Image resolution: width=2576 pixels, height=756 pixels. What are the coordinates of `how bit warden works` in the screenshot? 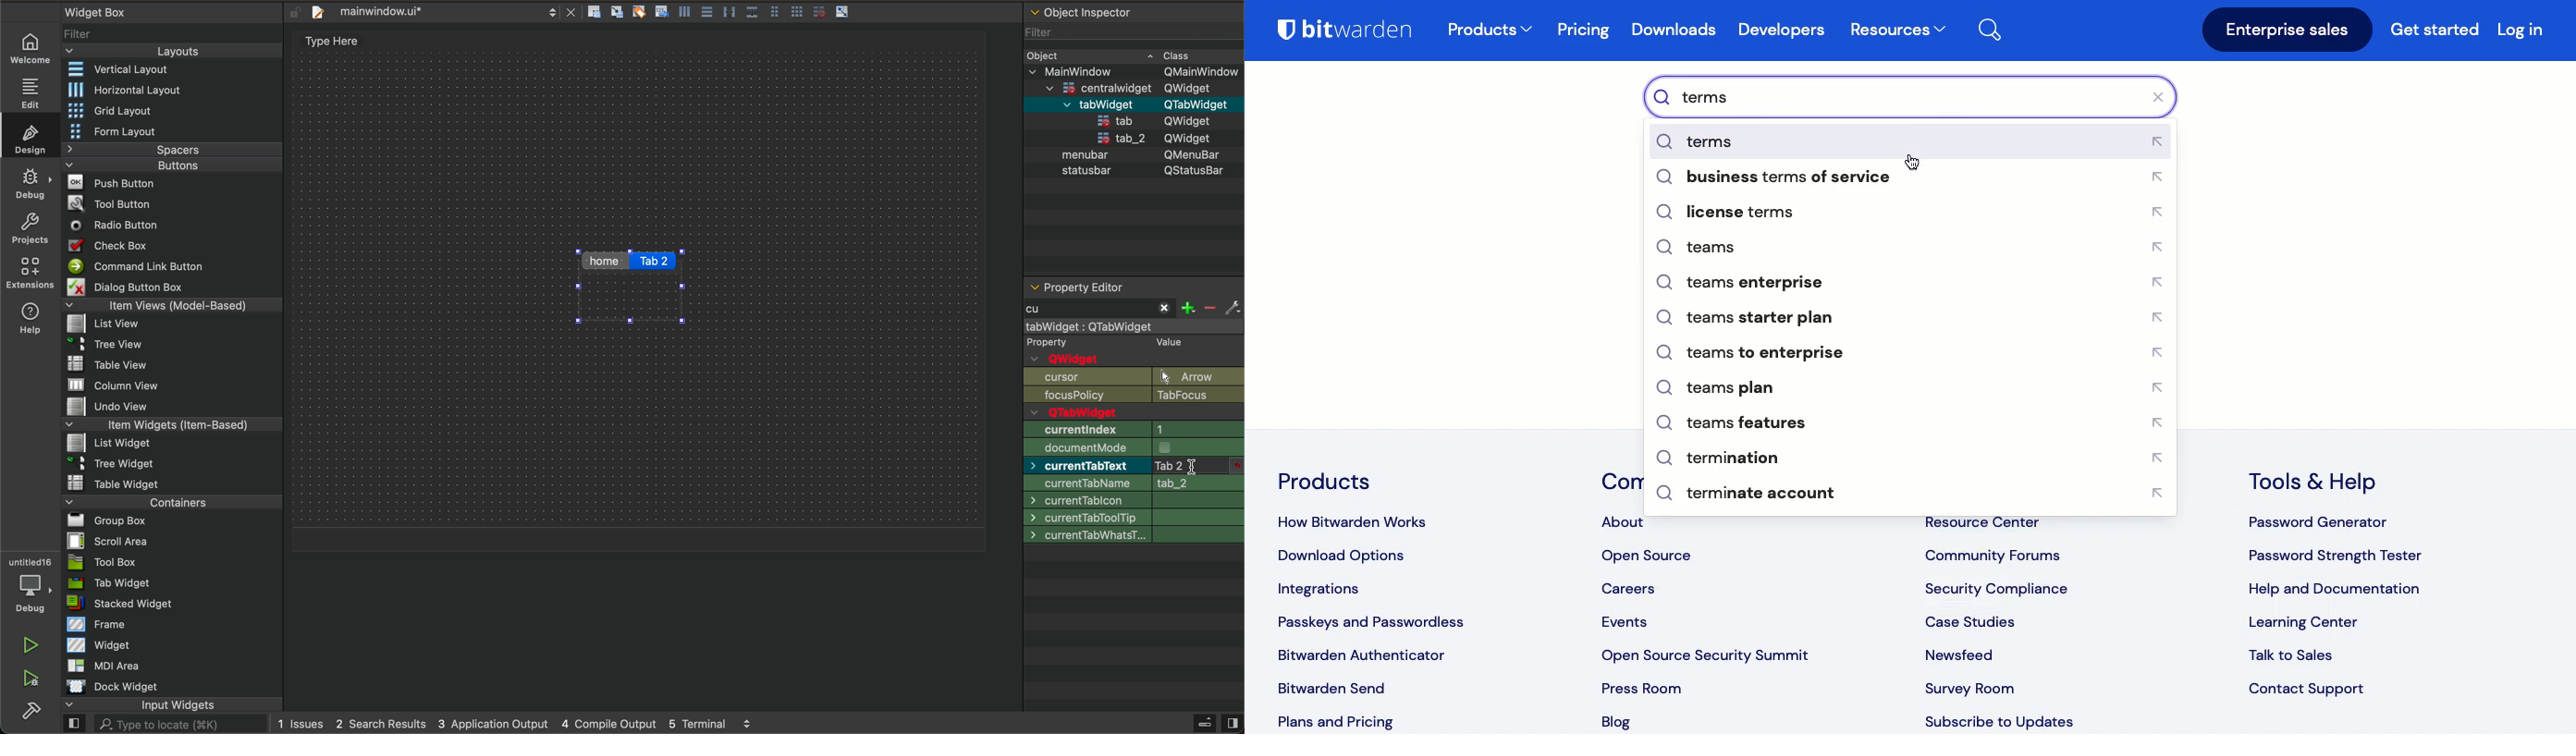 It's located at (1365, 518).